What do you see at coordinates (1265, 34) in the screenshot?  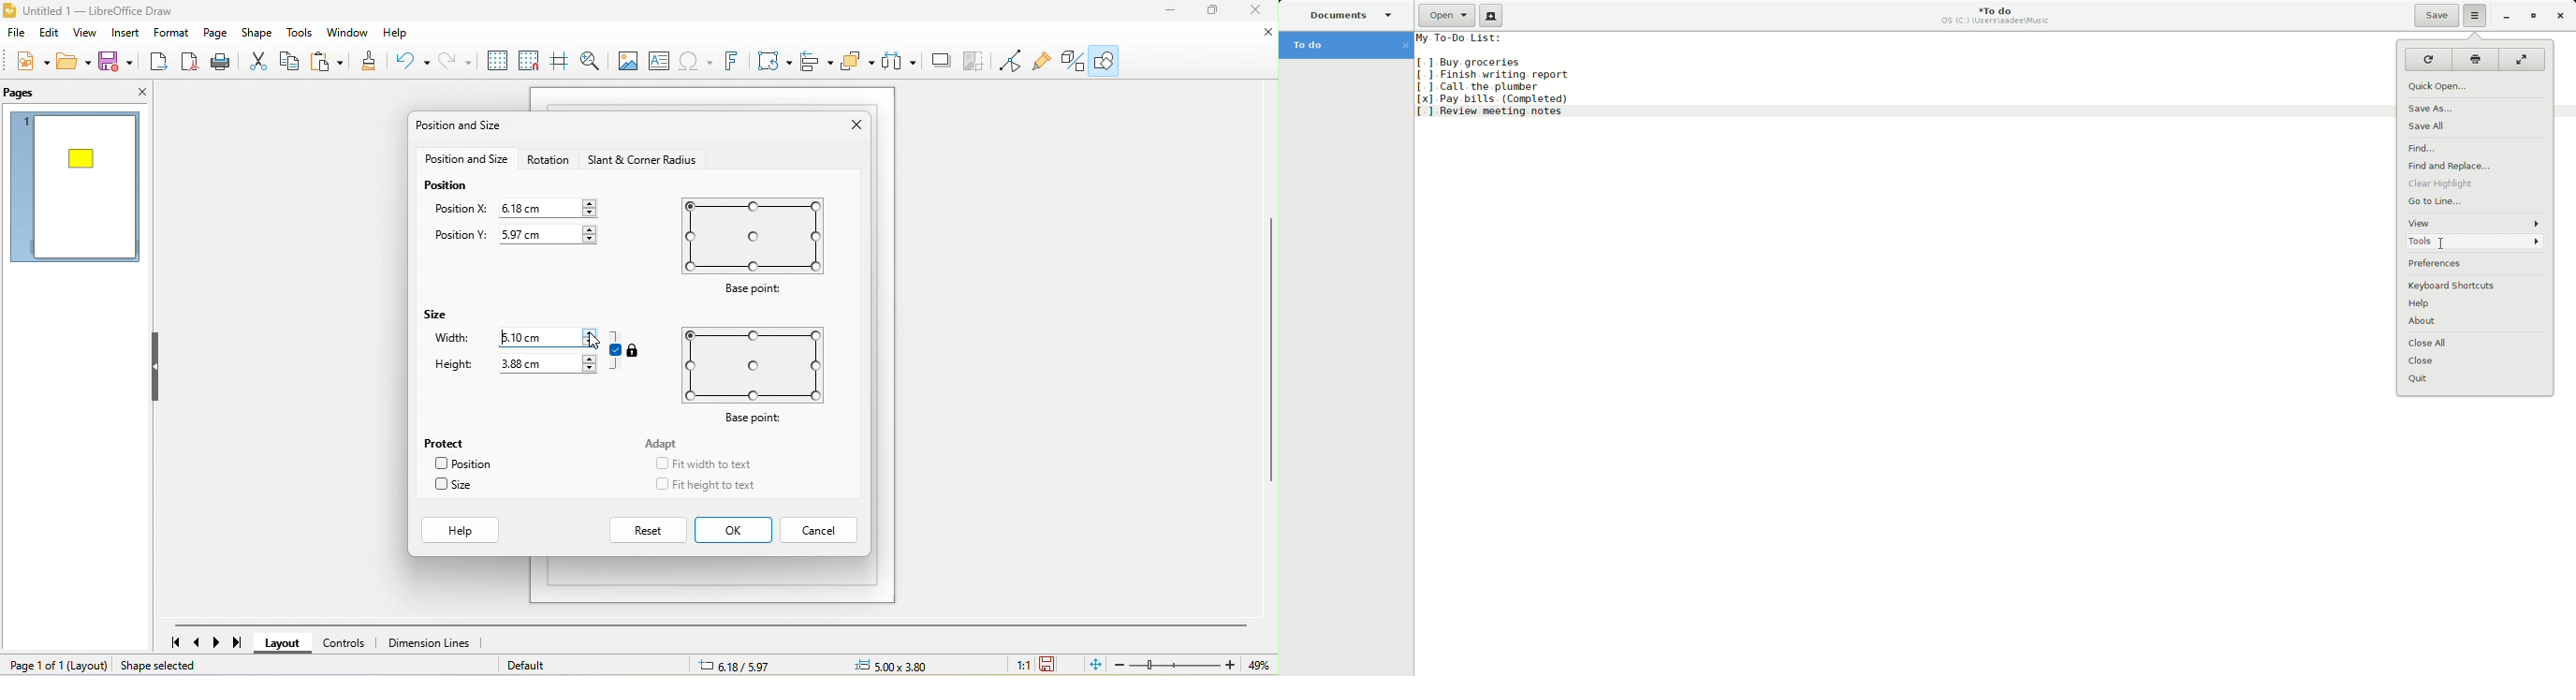 I see `close` at bounding box center [1265, 34].